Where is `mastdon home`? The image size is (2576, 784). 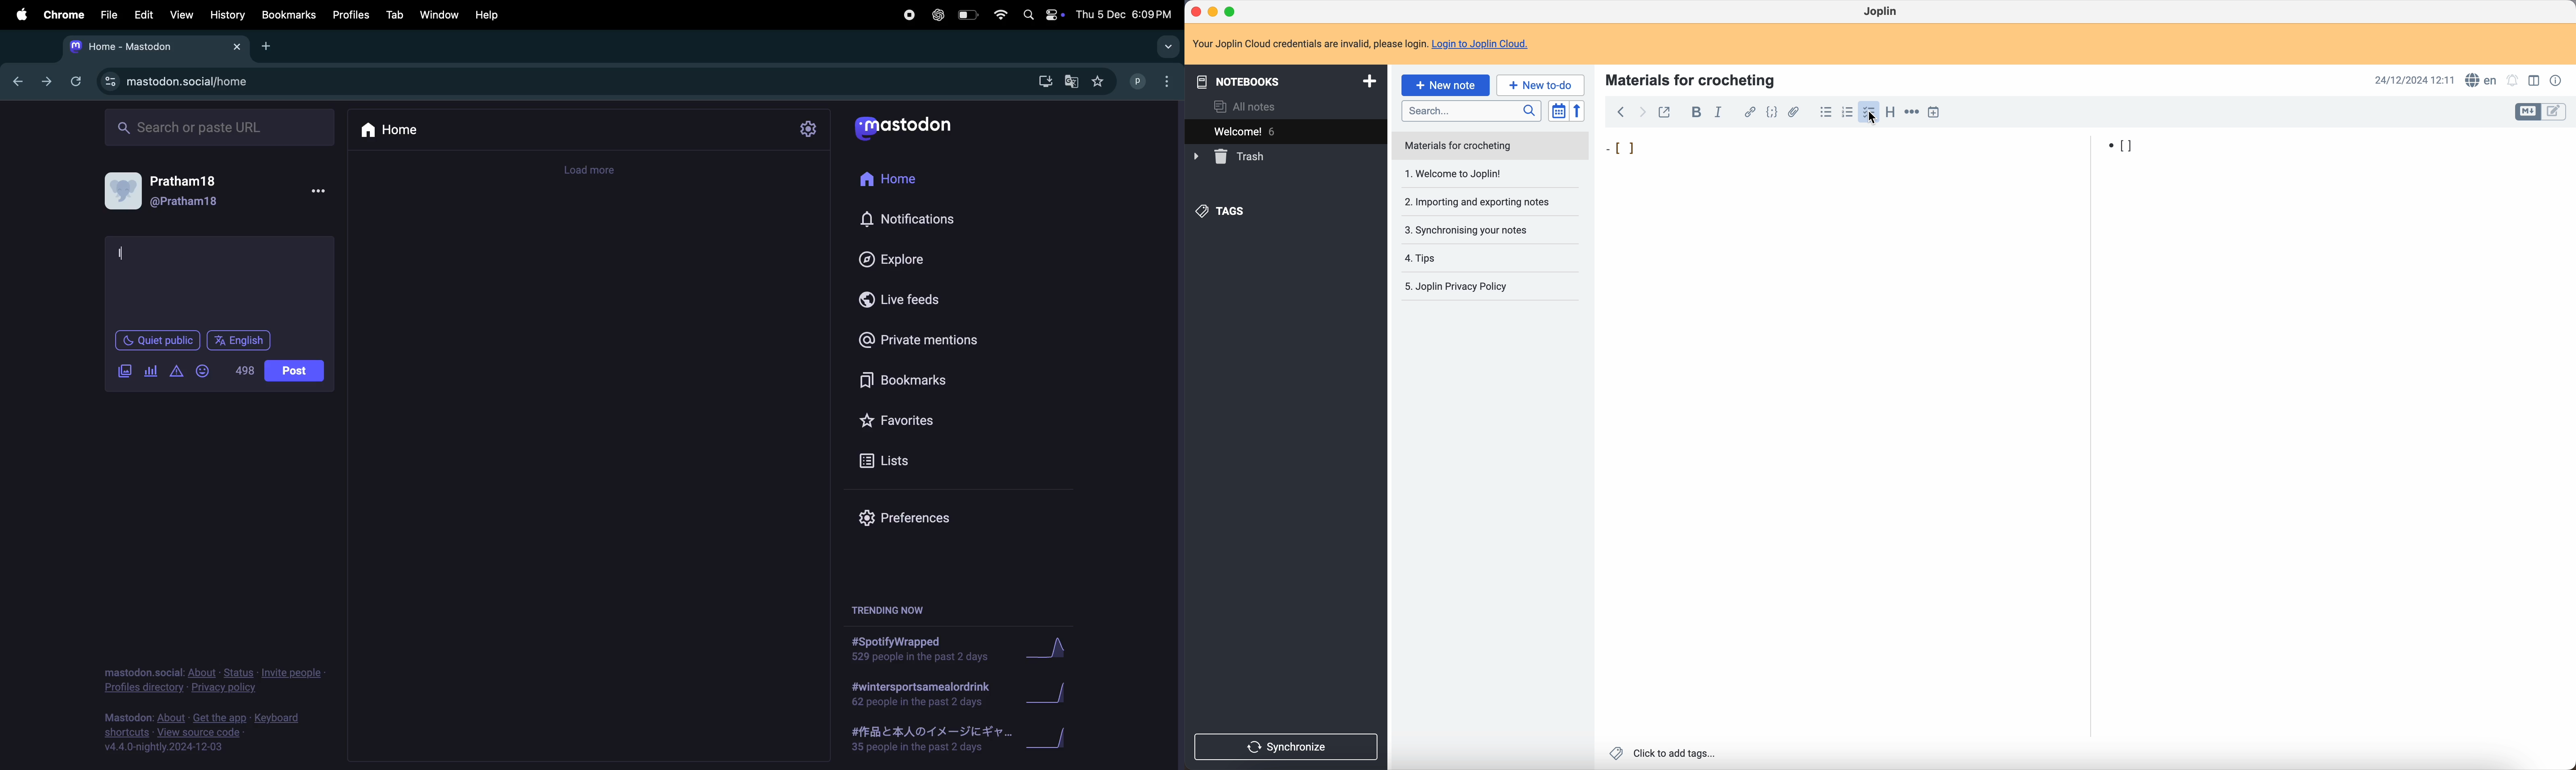
mastdon home is located at coordinates (153, 47).